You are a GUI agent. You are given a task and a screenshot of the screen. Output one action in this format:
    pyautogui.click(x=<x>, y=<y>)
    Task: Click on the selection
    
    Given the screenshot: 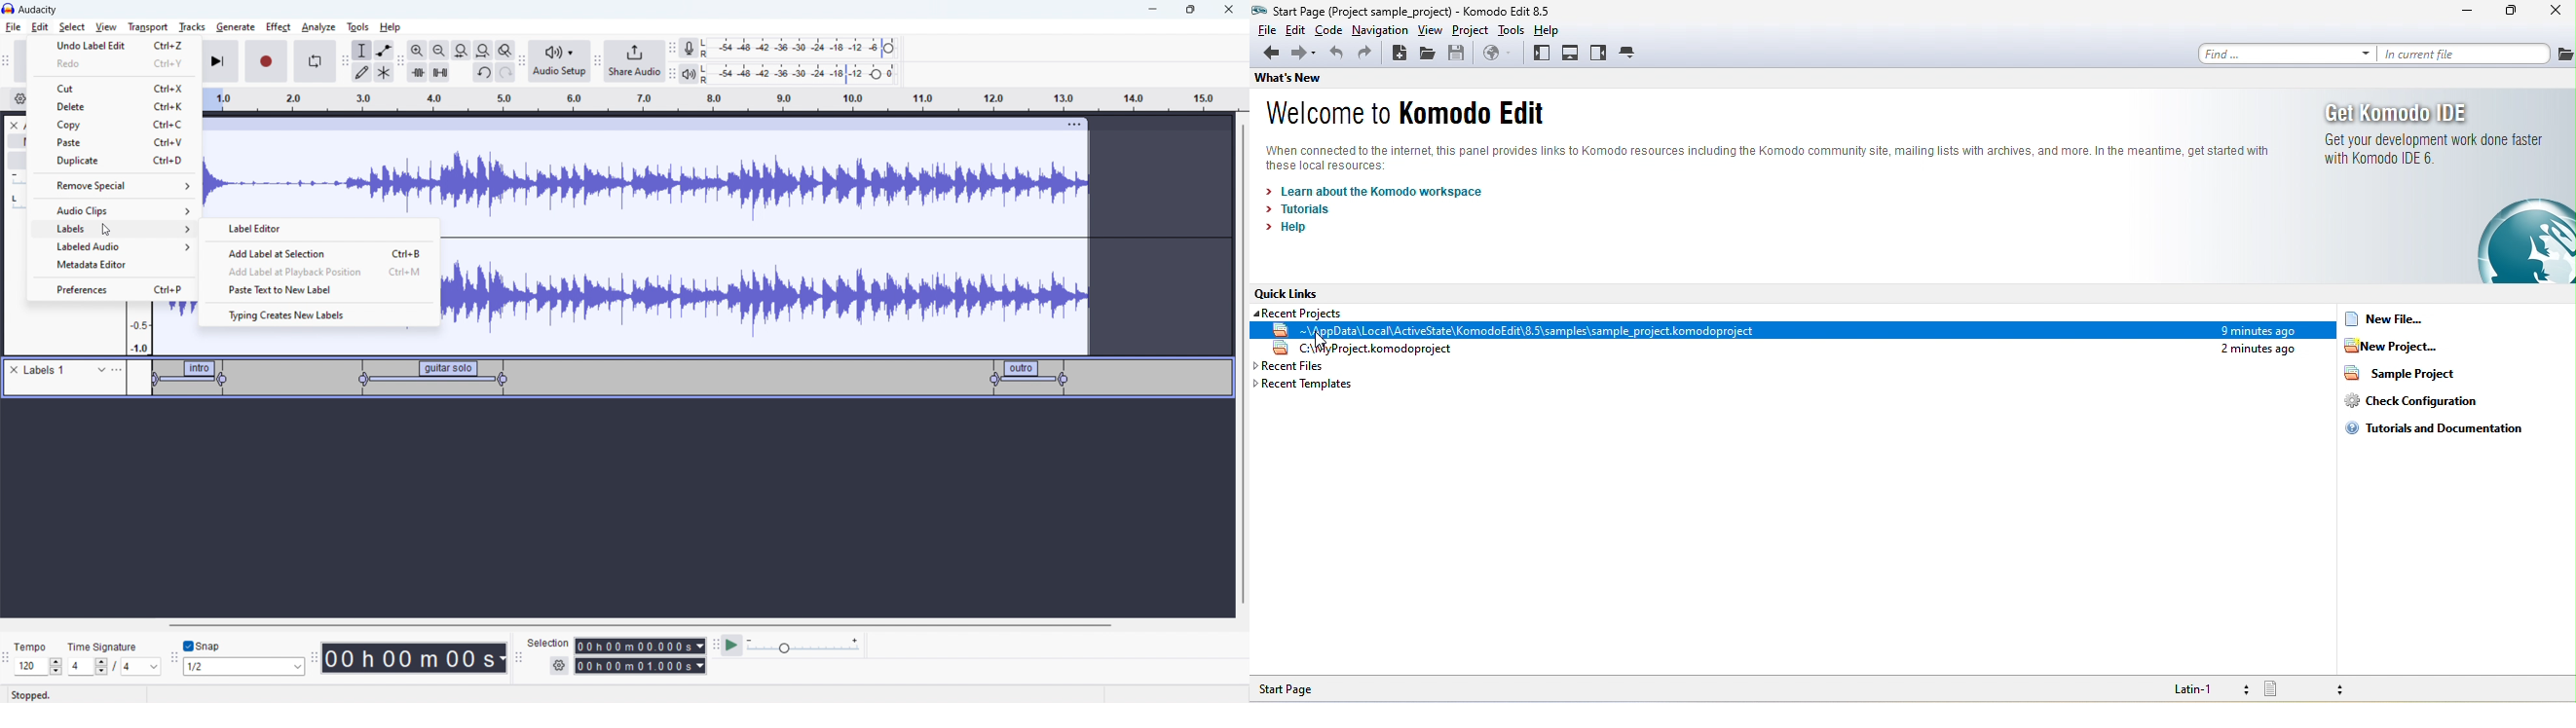 What is the action you would take?
    pyautogui.click(x=548, y=643)
    